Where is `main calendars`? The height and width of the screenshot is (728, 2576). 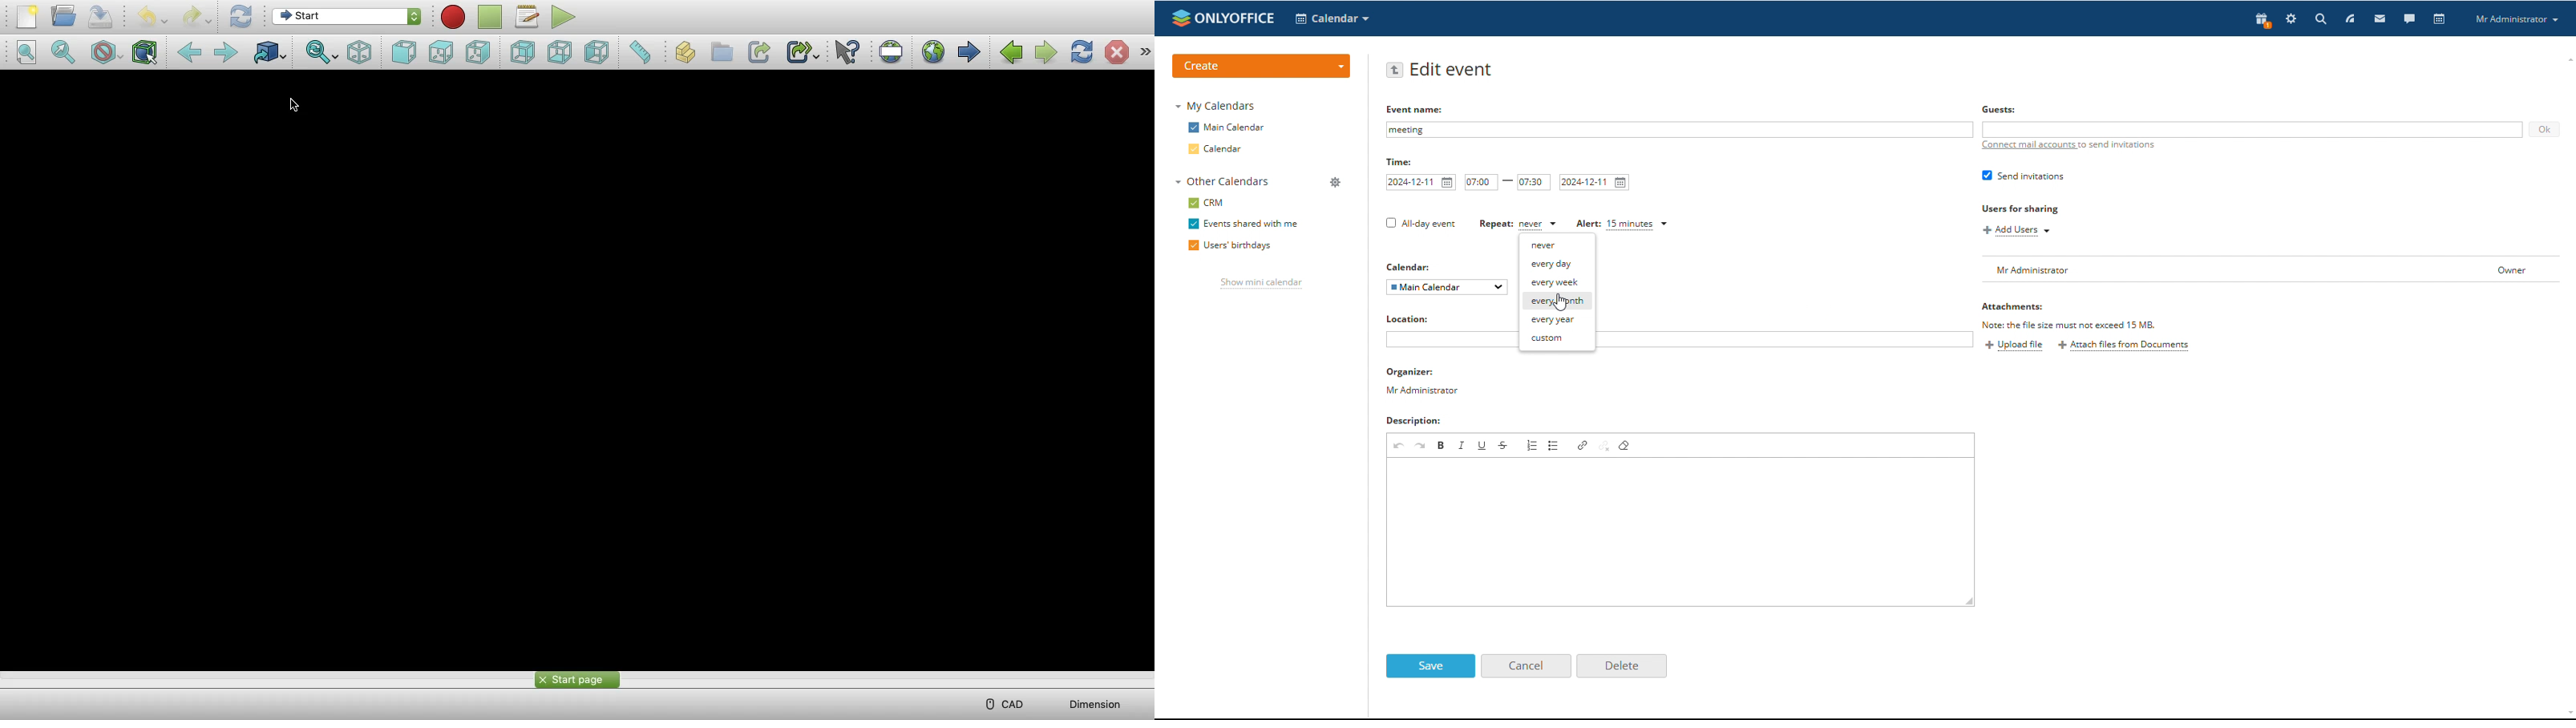 main calendars is located at coordinates (1226, 127).